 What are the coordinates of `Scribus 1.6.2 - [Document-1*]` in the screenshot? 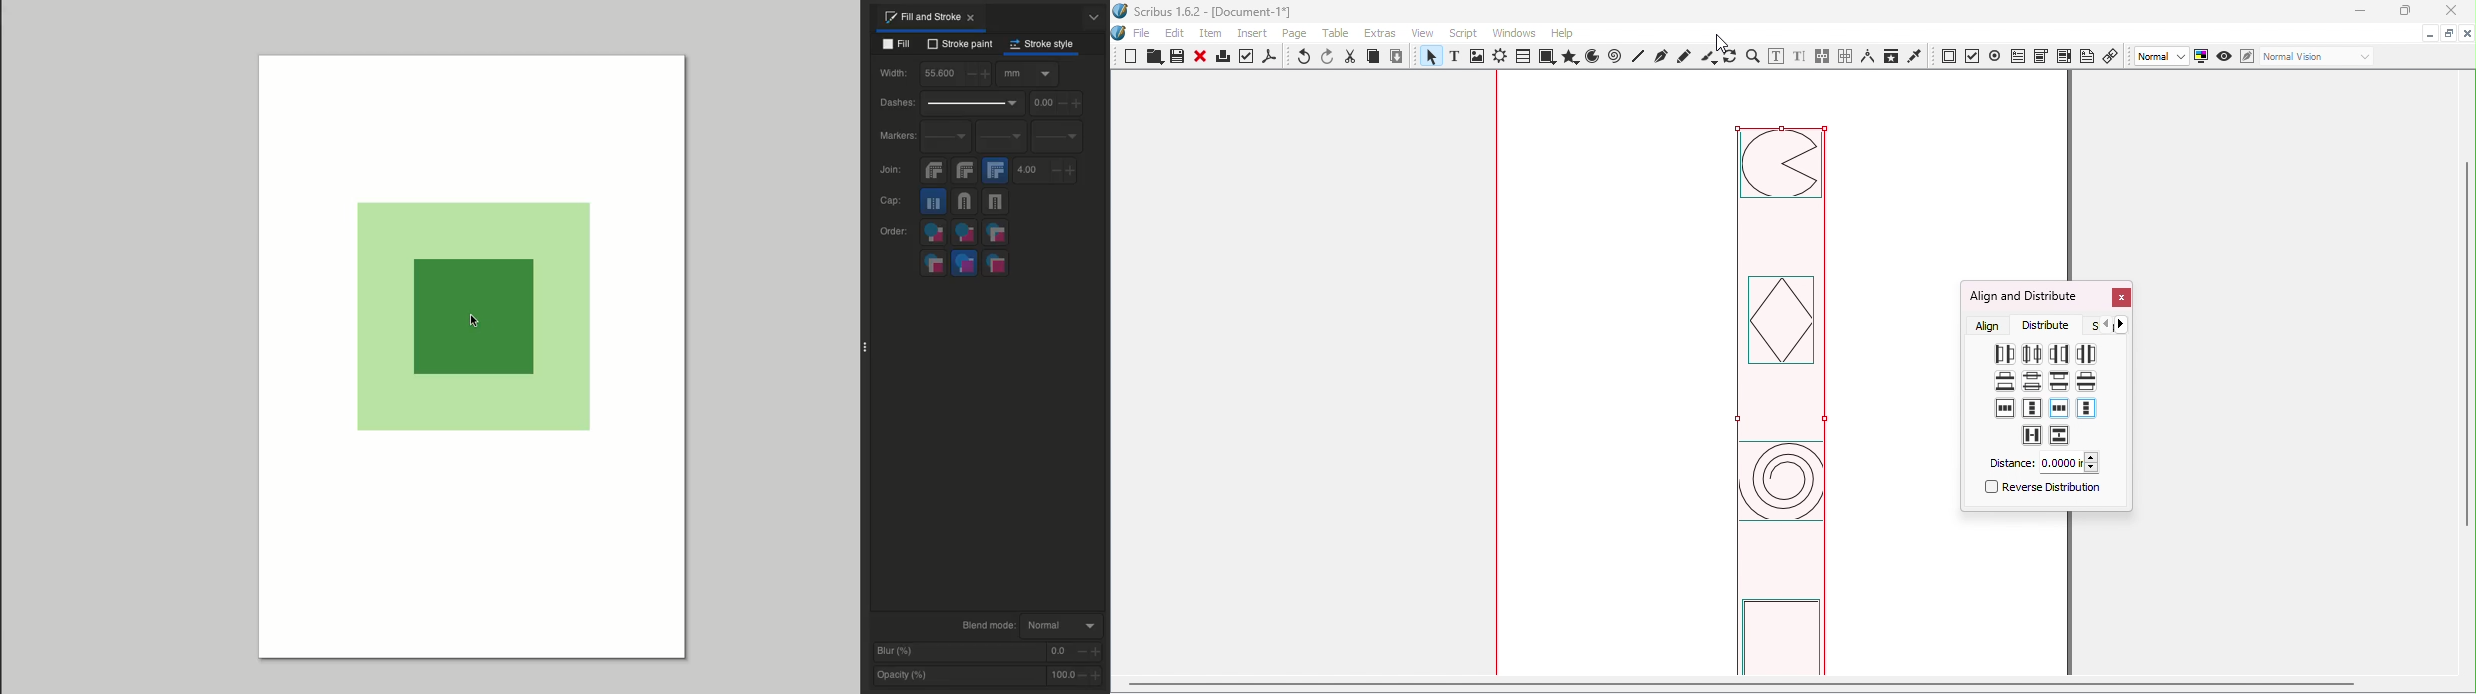 It's located at (1211, 13).